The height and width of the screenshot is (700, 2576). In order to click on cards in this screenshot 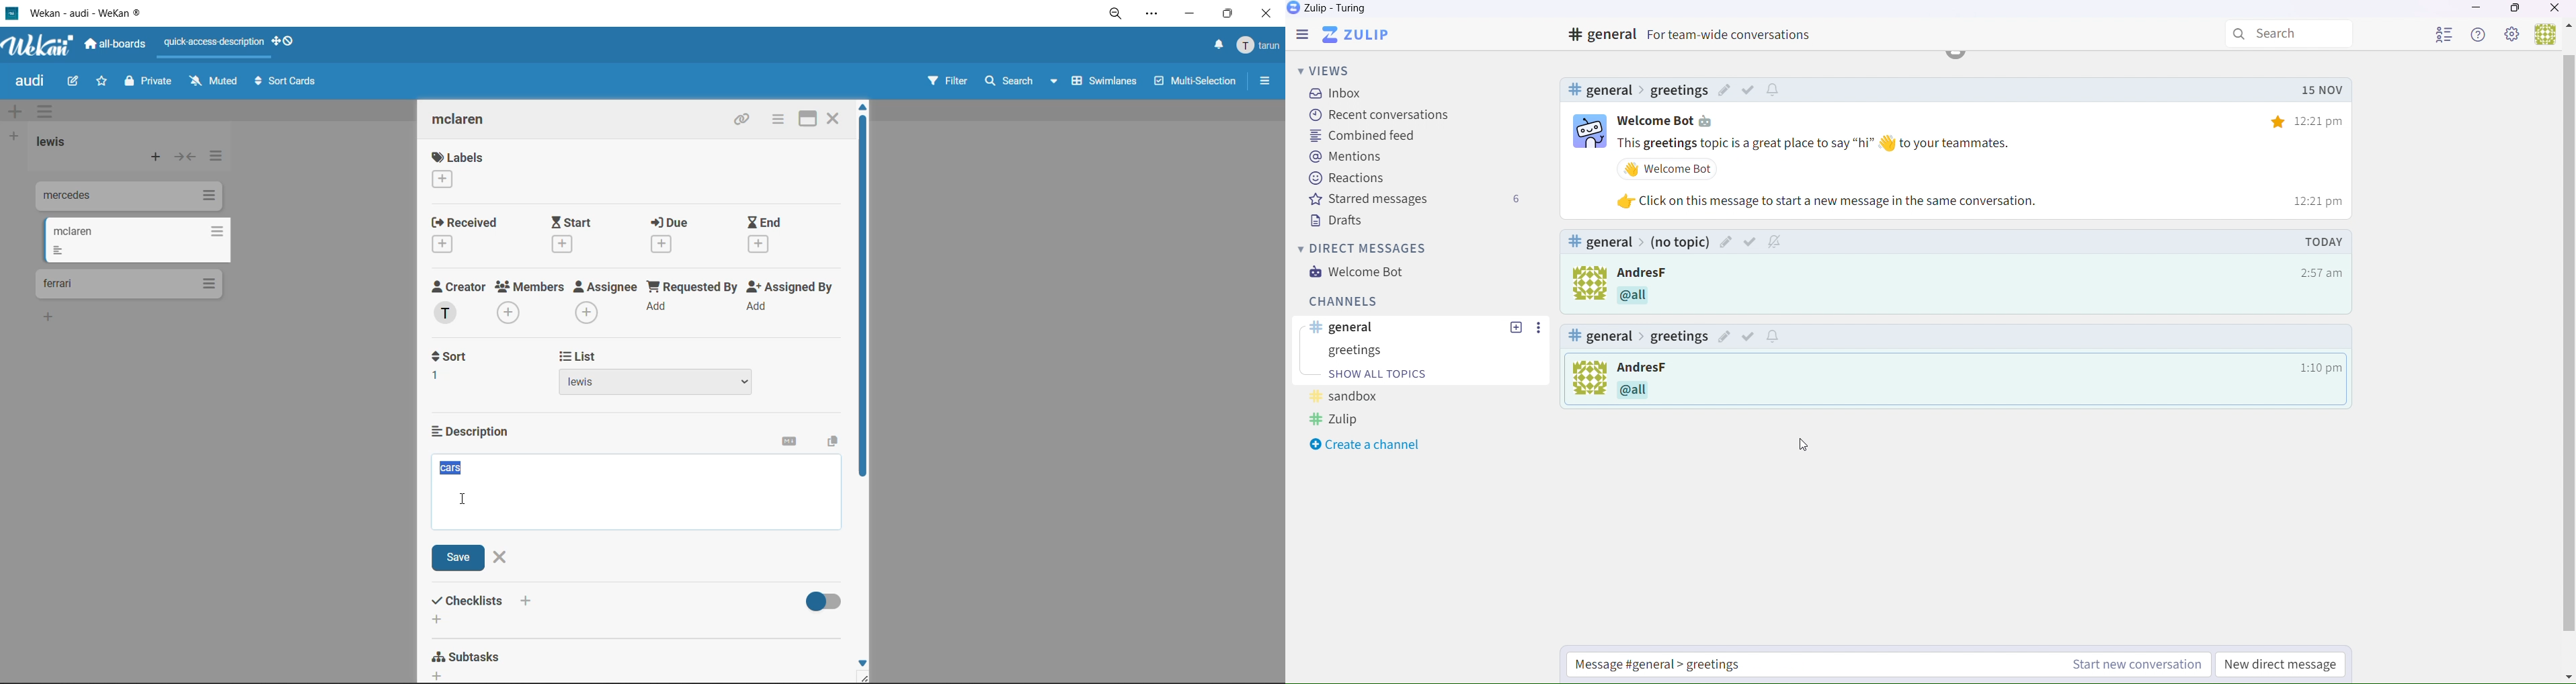, I will do `click(129, 284)`.